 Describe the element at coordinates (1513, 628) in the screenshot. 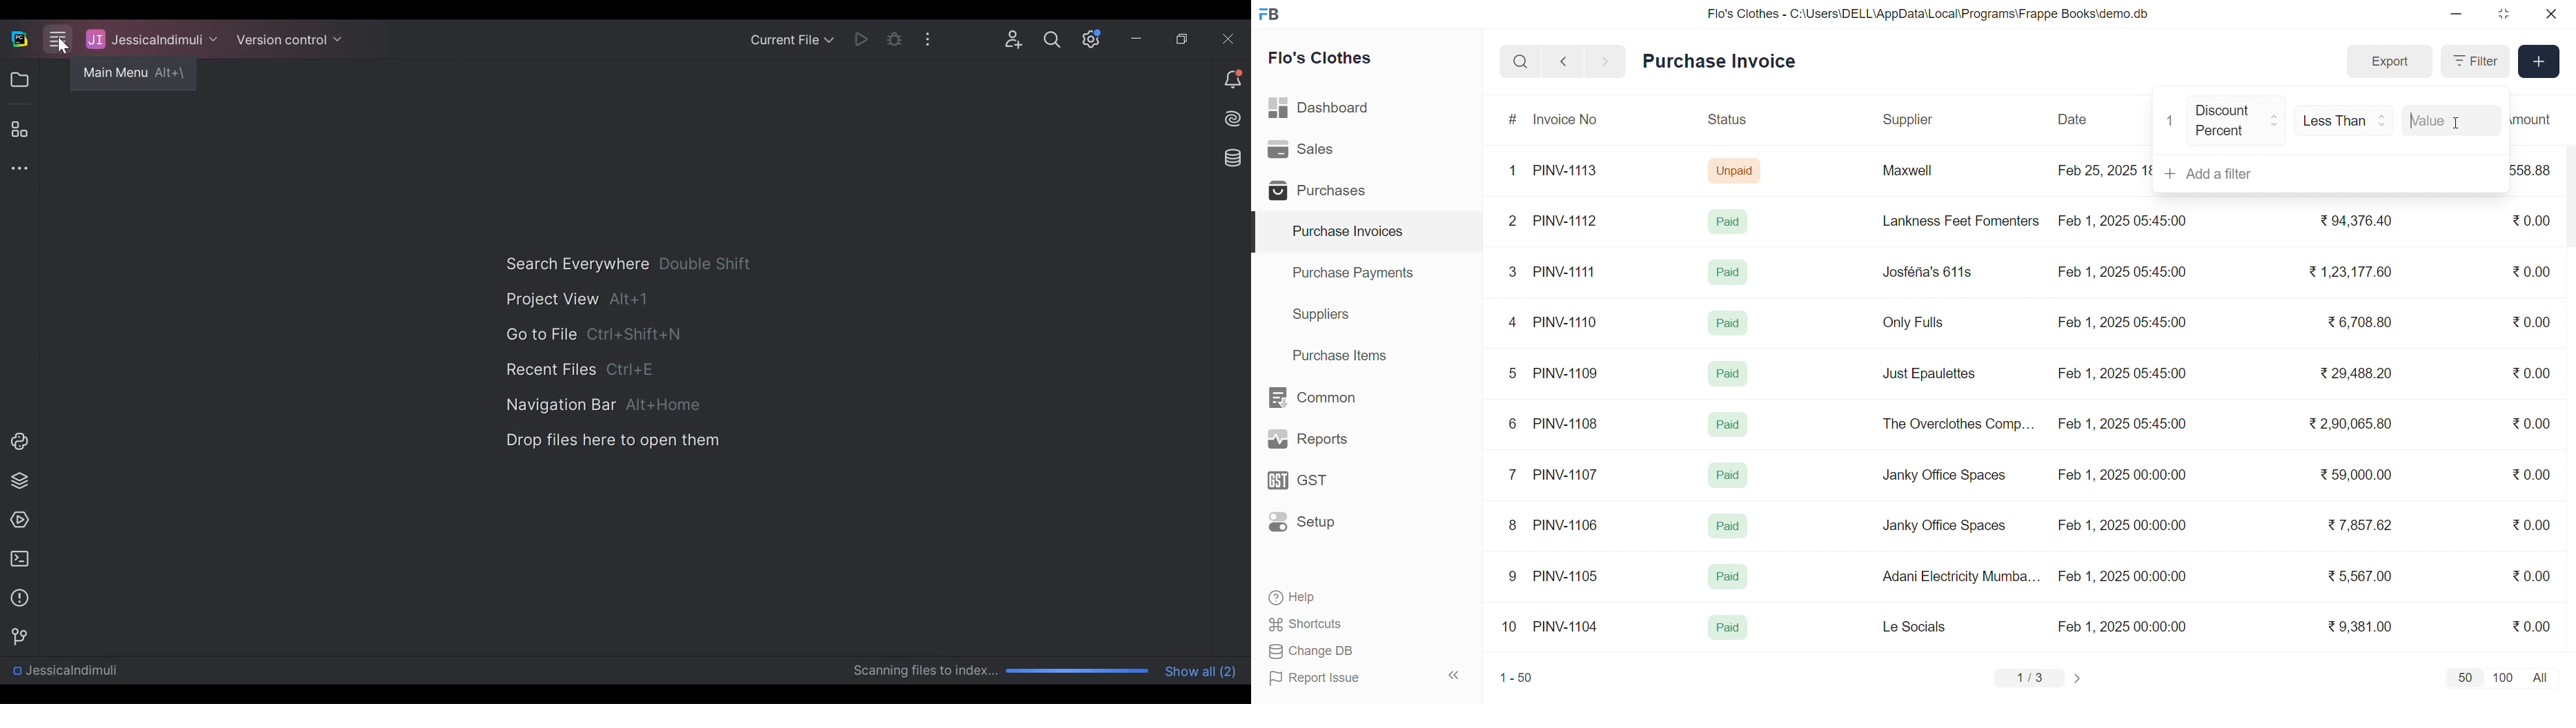

I see `10` at that location.